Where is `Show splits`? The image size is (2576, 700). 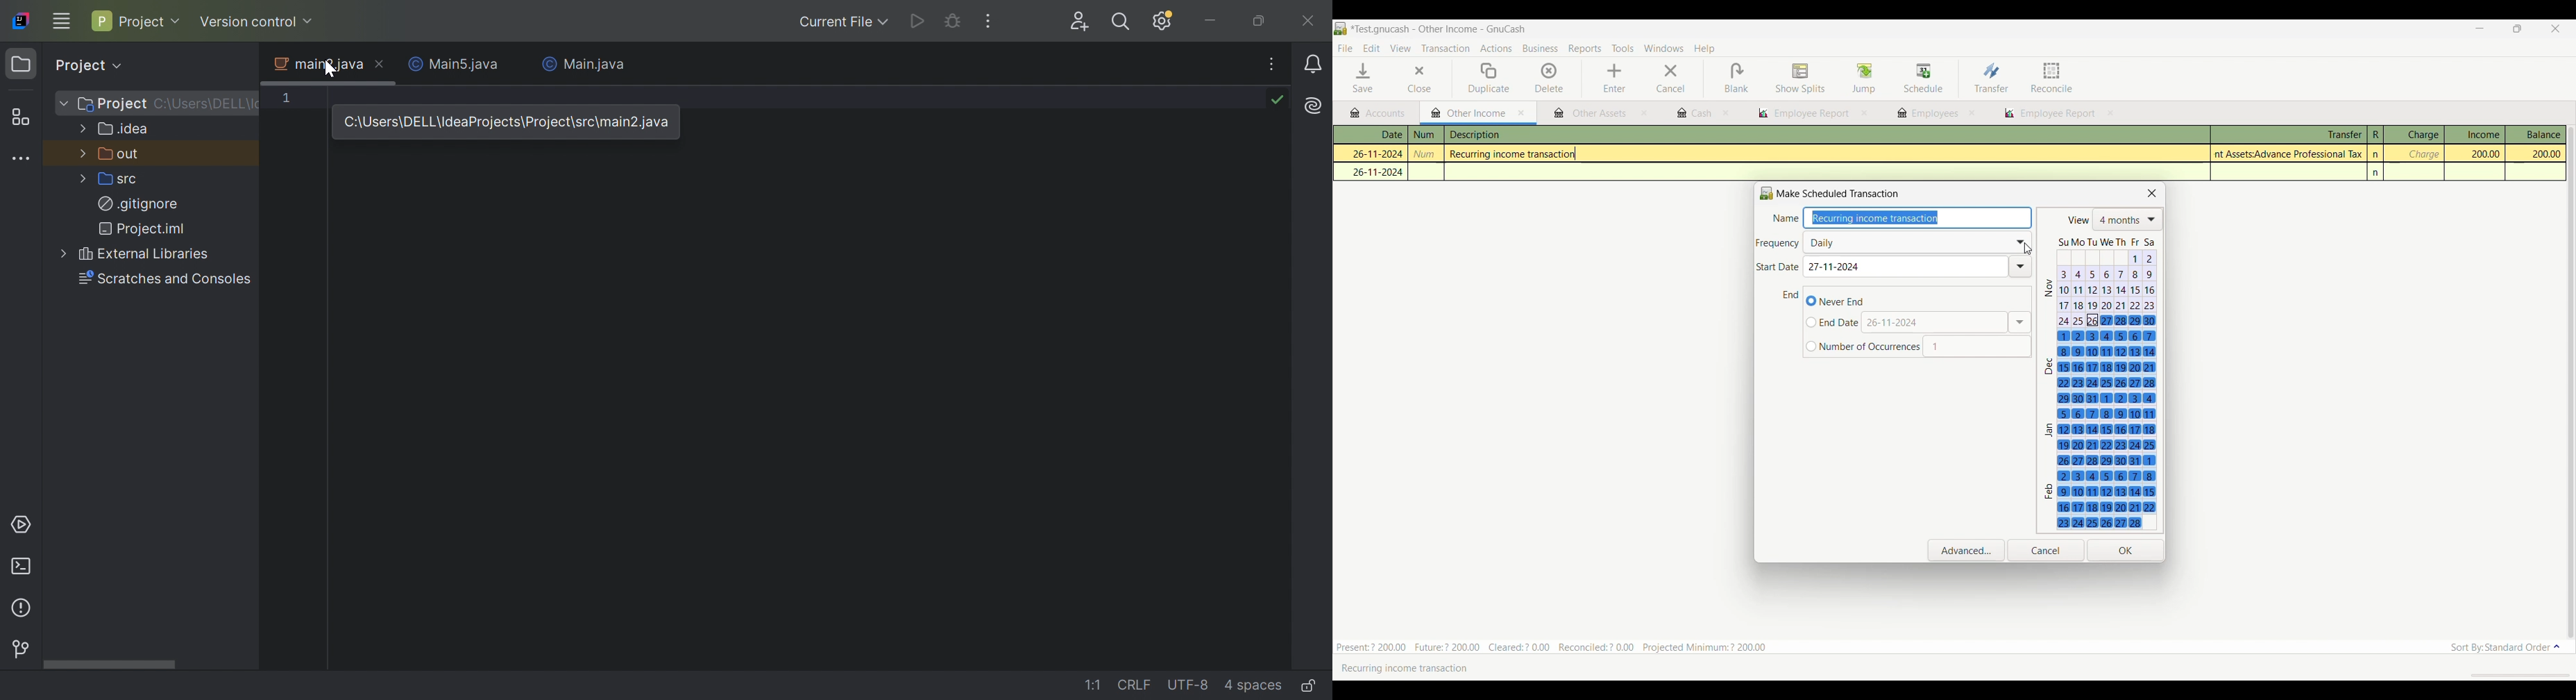 Show splits is located at coordinates (1801, 79).